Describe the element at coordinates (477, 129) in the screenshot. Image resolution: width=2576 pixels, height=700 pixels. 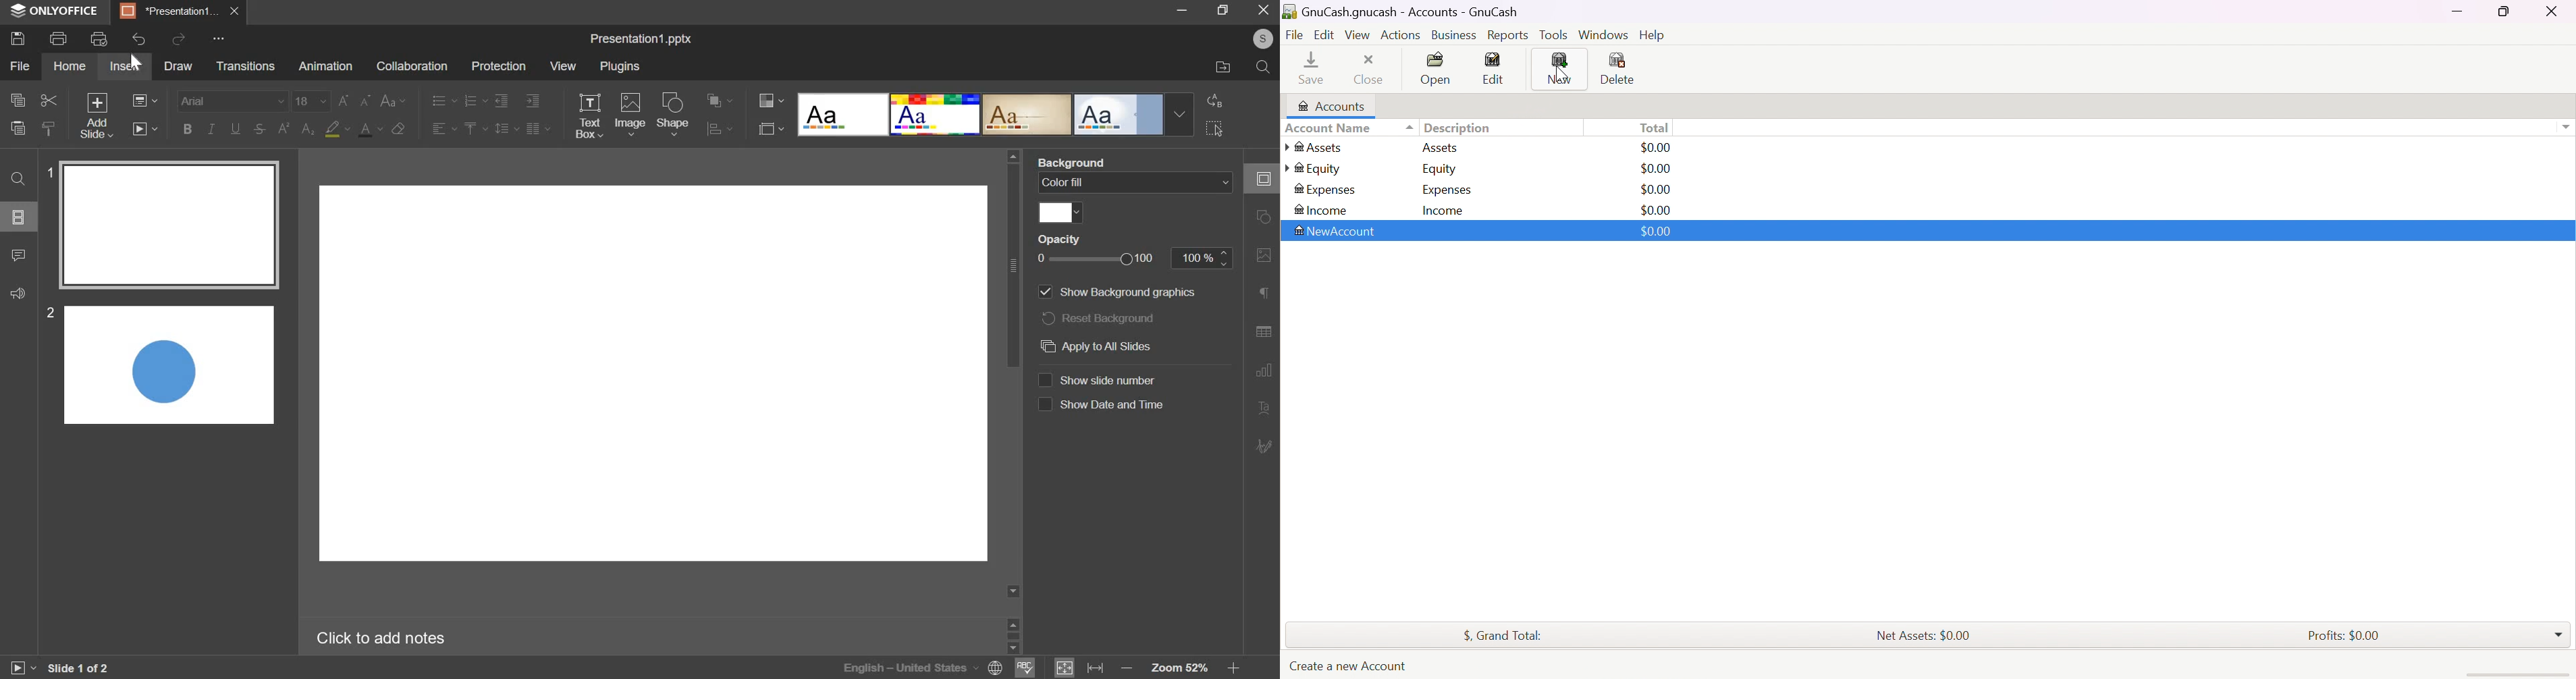
I see `vertical alignment` at that location.